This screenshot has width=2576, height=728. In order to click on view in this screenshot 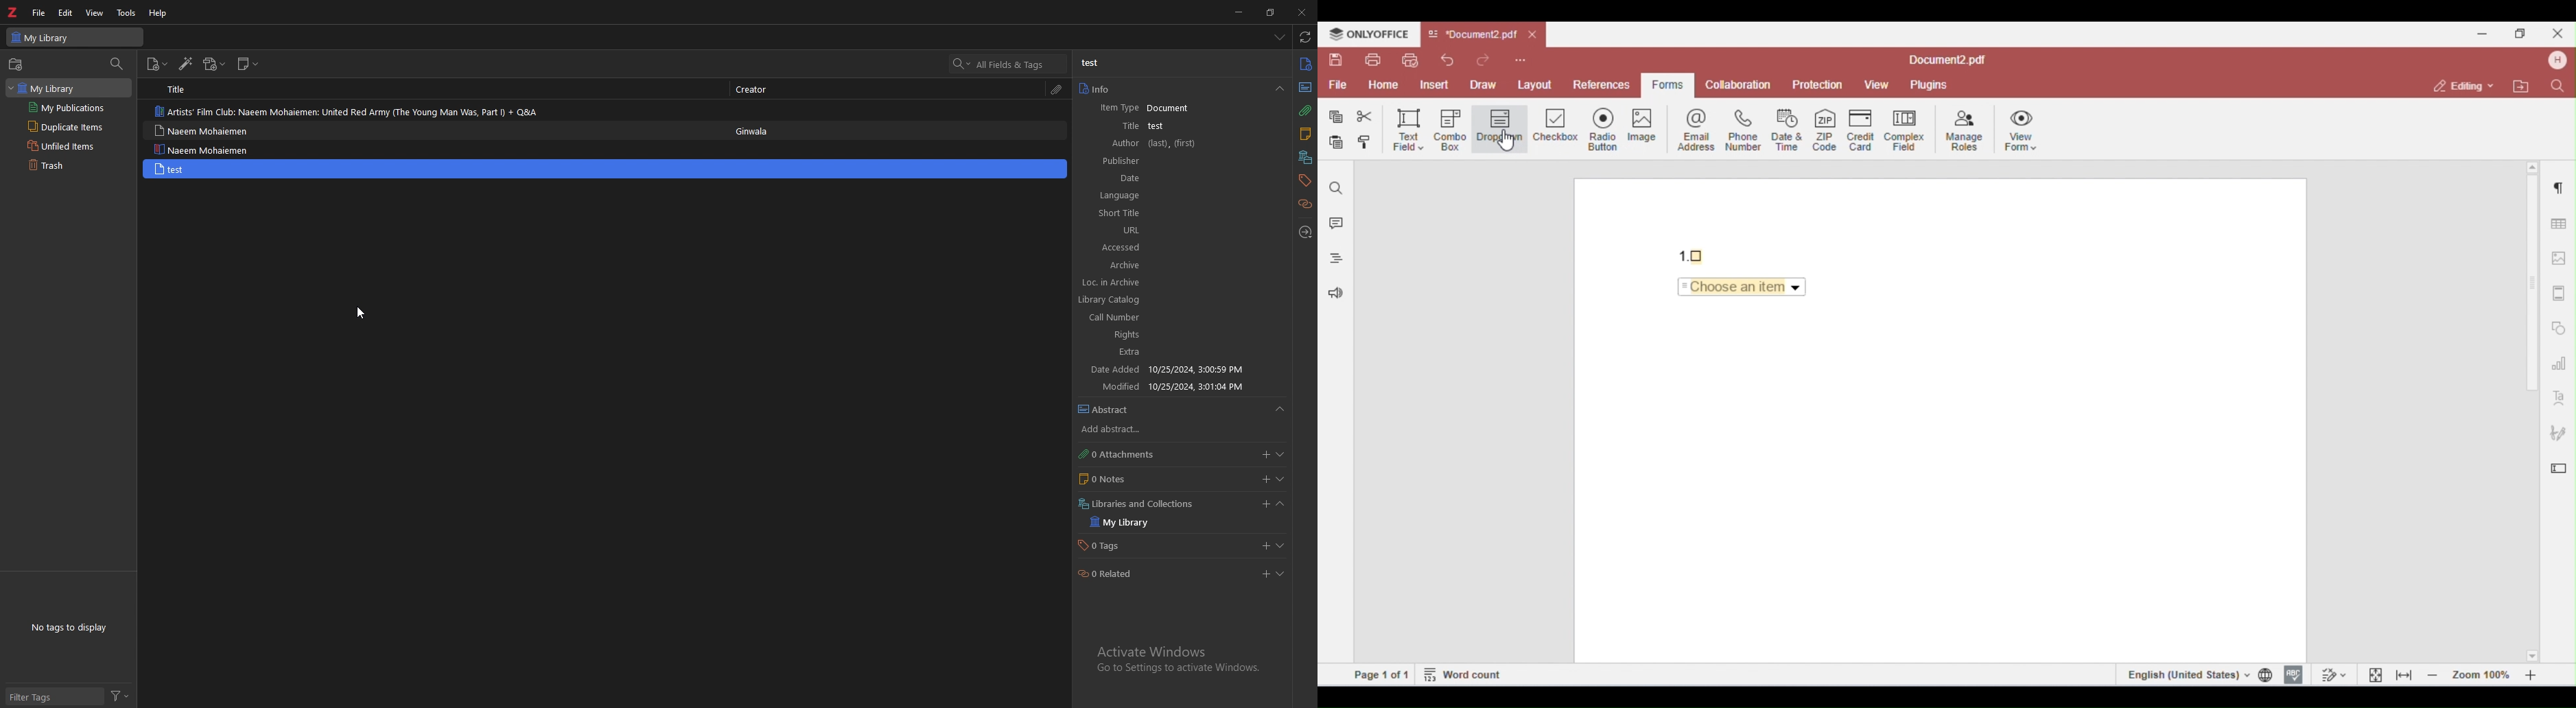, I will do `click(95, 12)`.